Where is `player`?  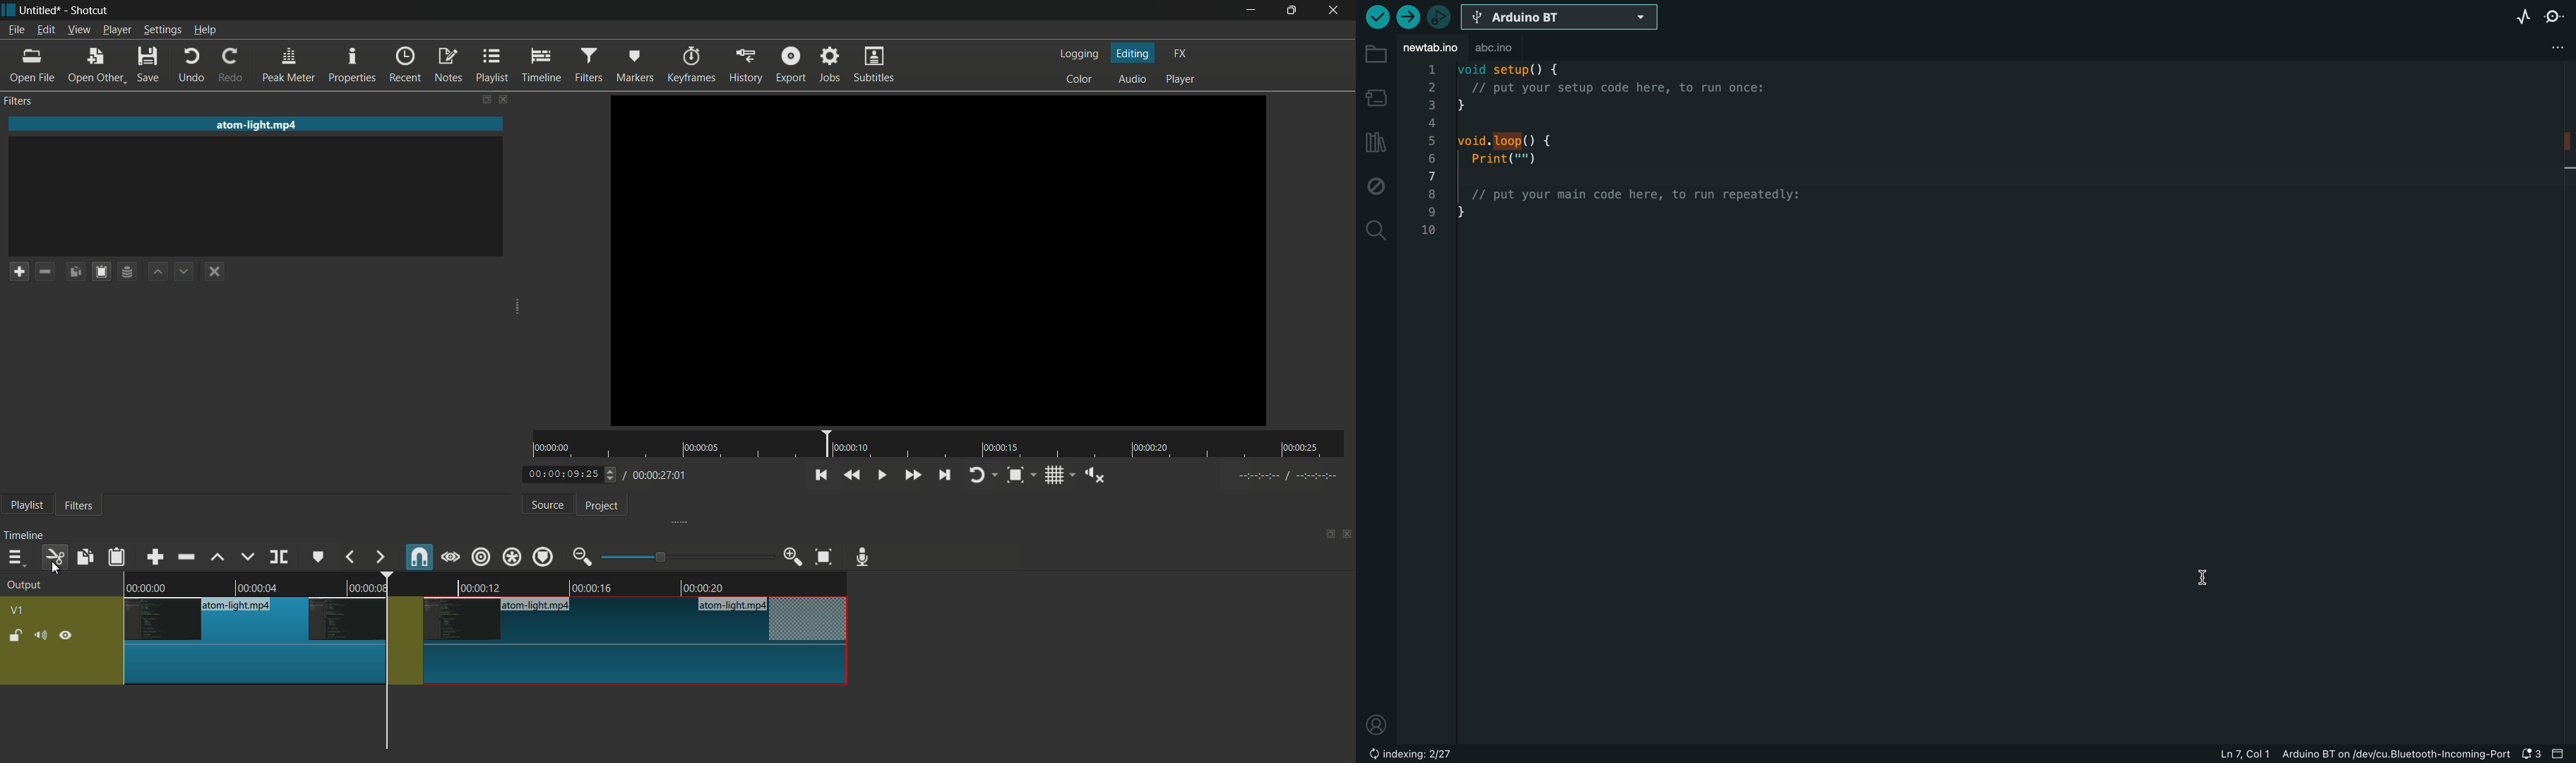 player is located at coordinates (1183, 81).